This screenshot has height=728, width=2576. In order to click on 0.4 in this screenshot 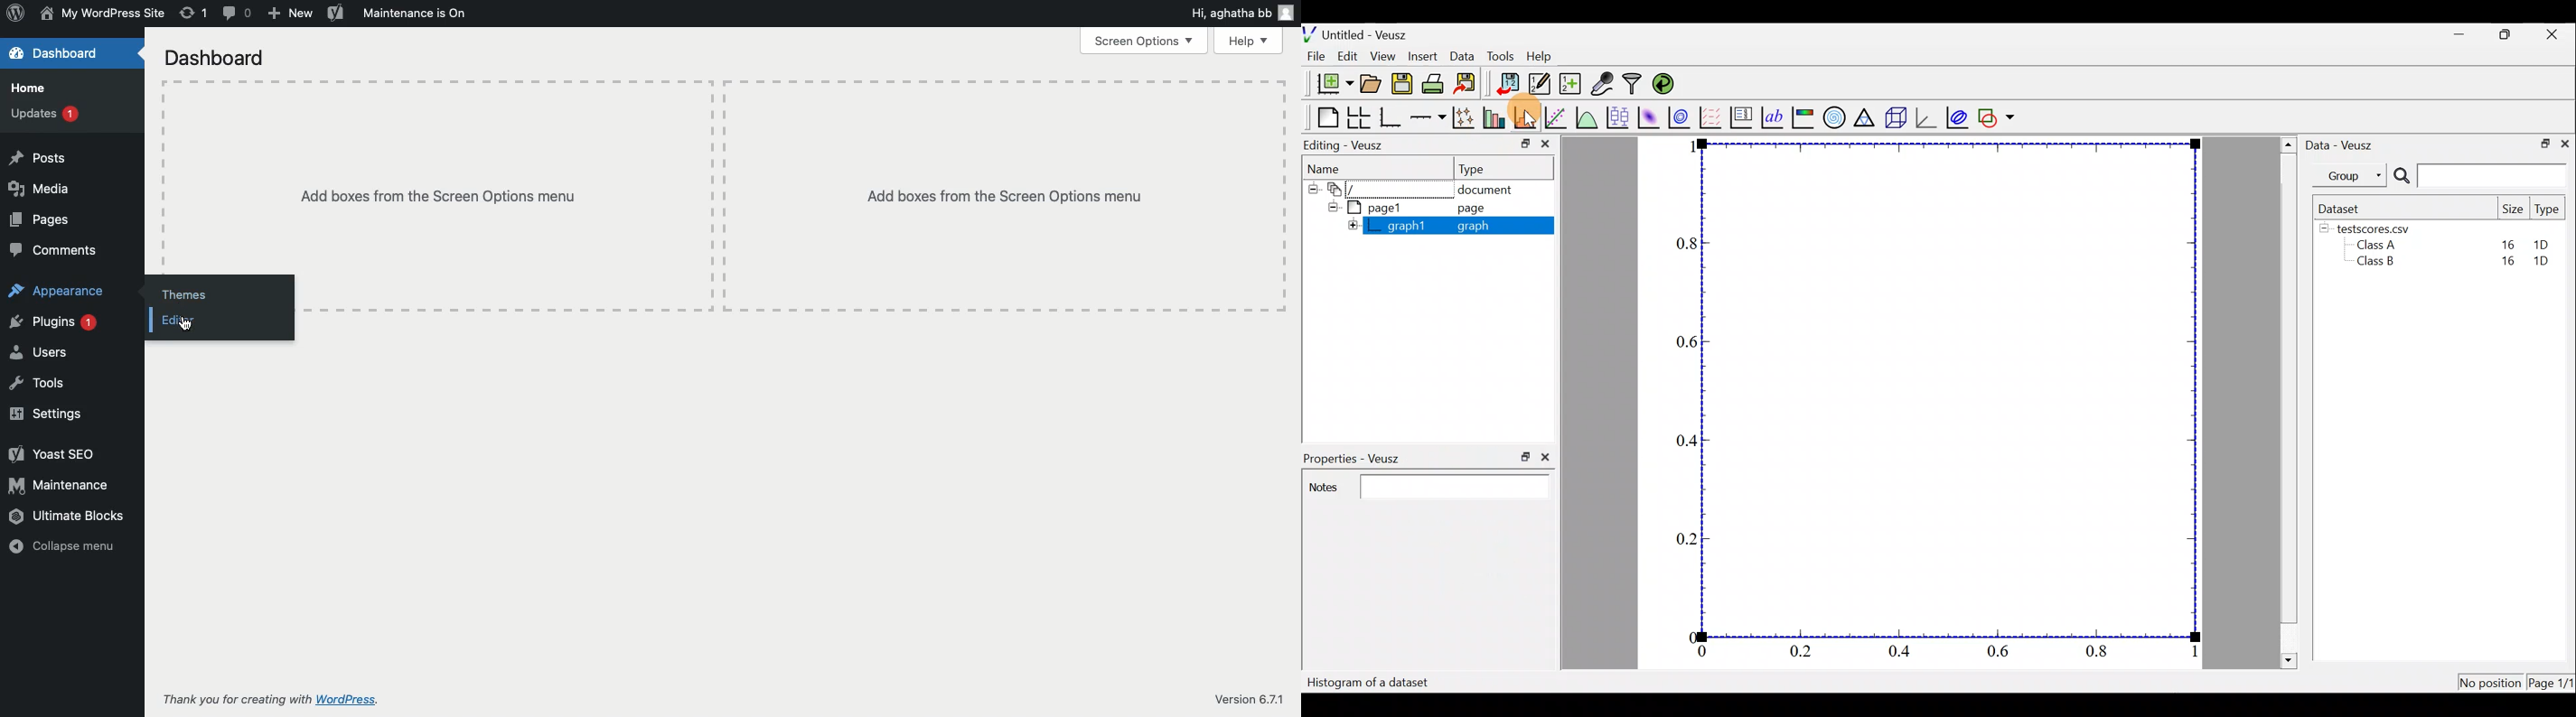, I will do `click(1680, 439)`.